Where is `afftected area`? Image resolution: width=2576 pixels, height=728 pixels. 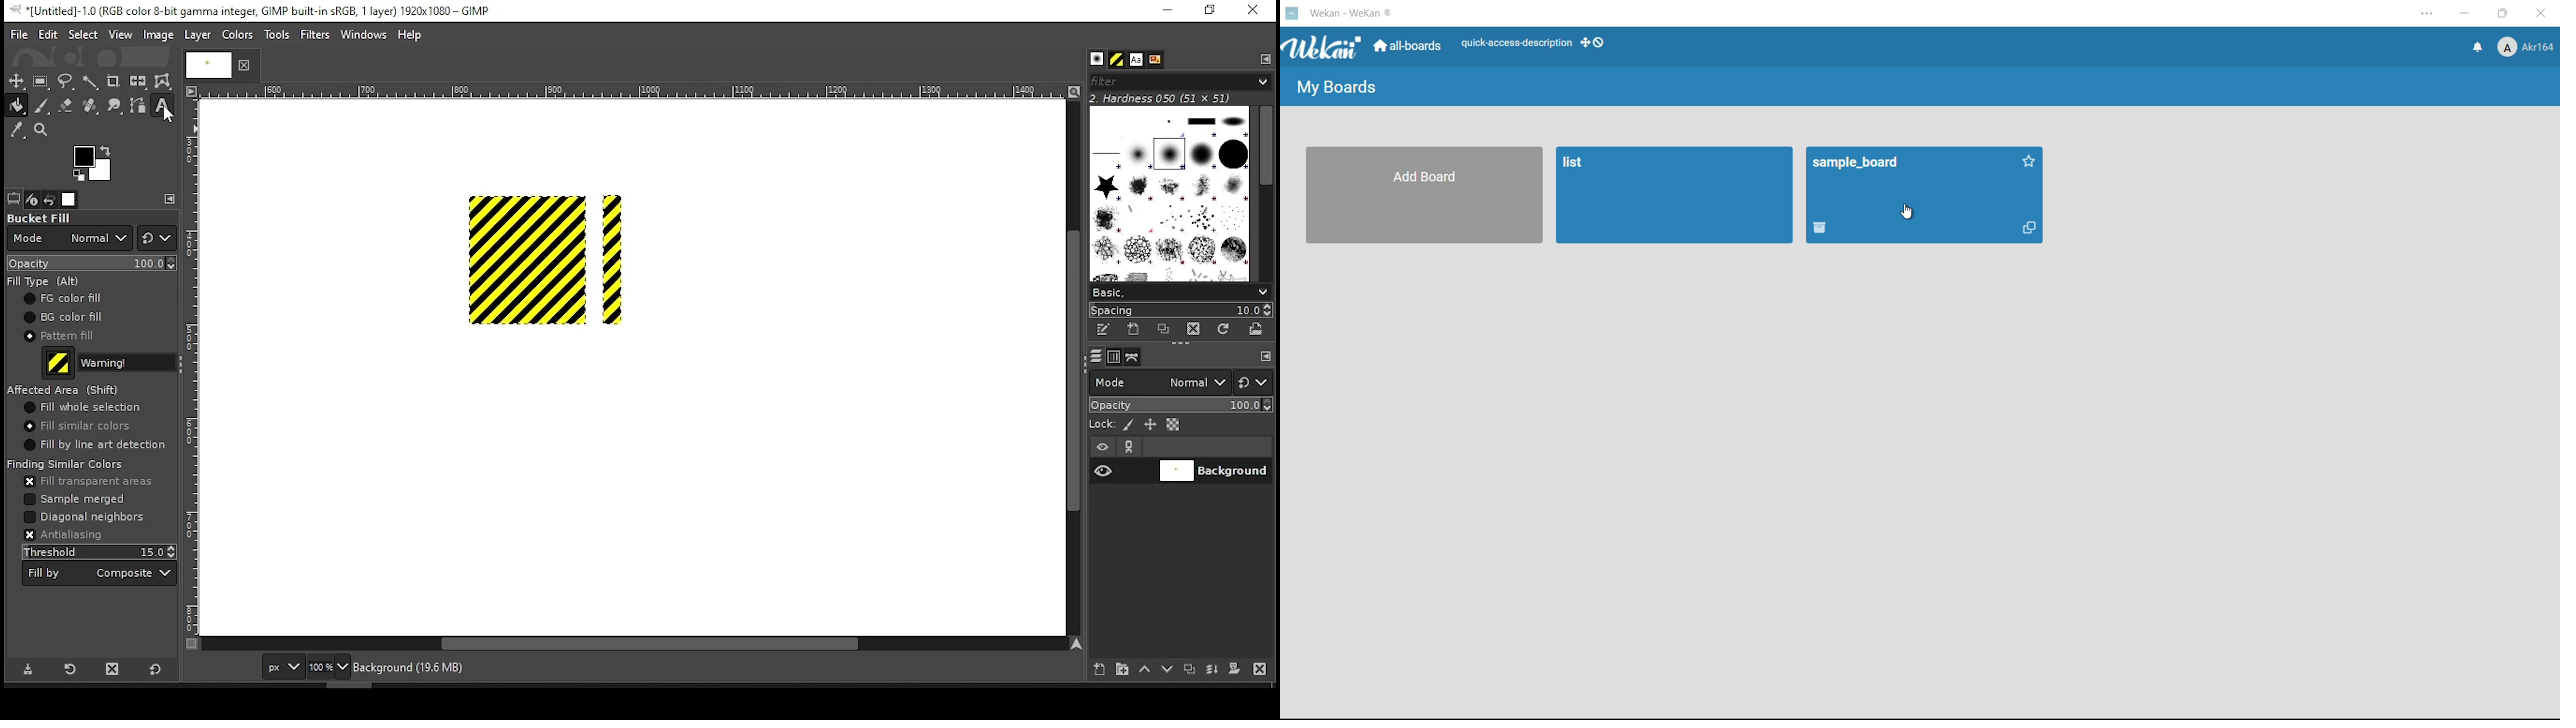 afftected area is located at coordinates (66, 390).